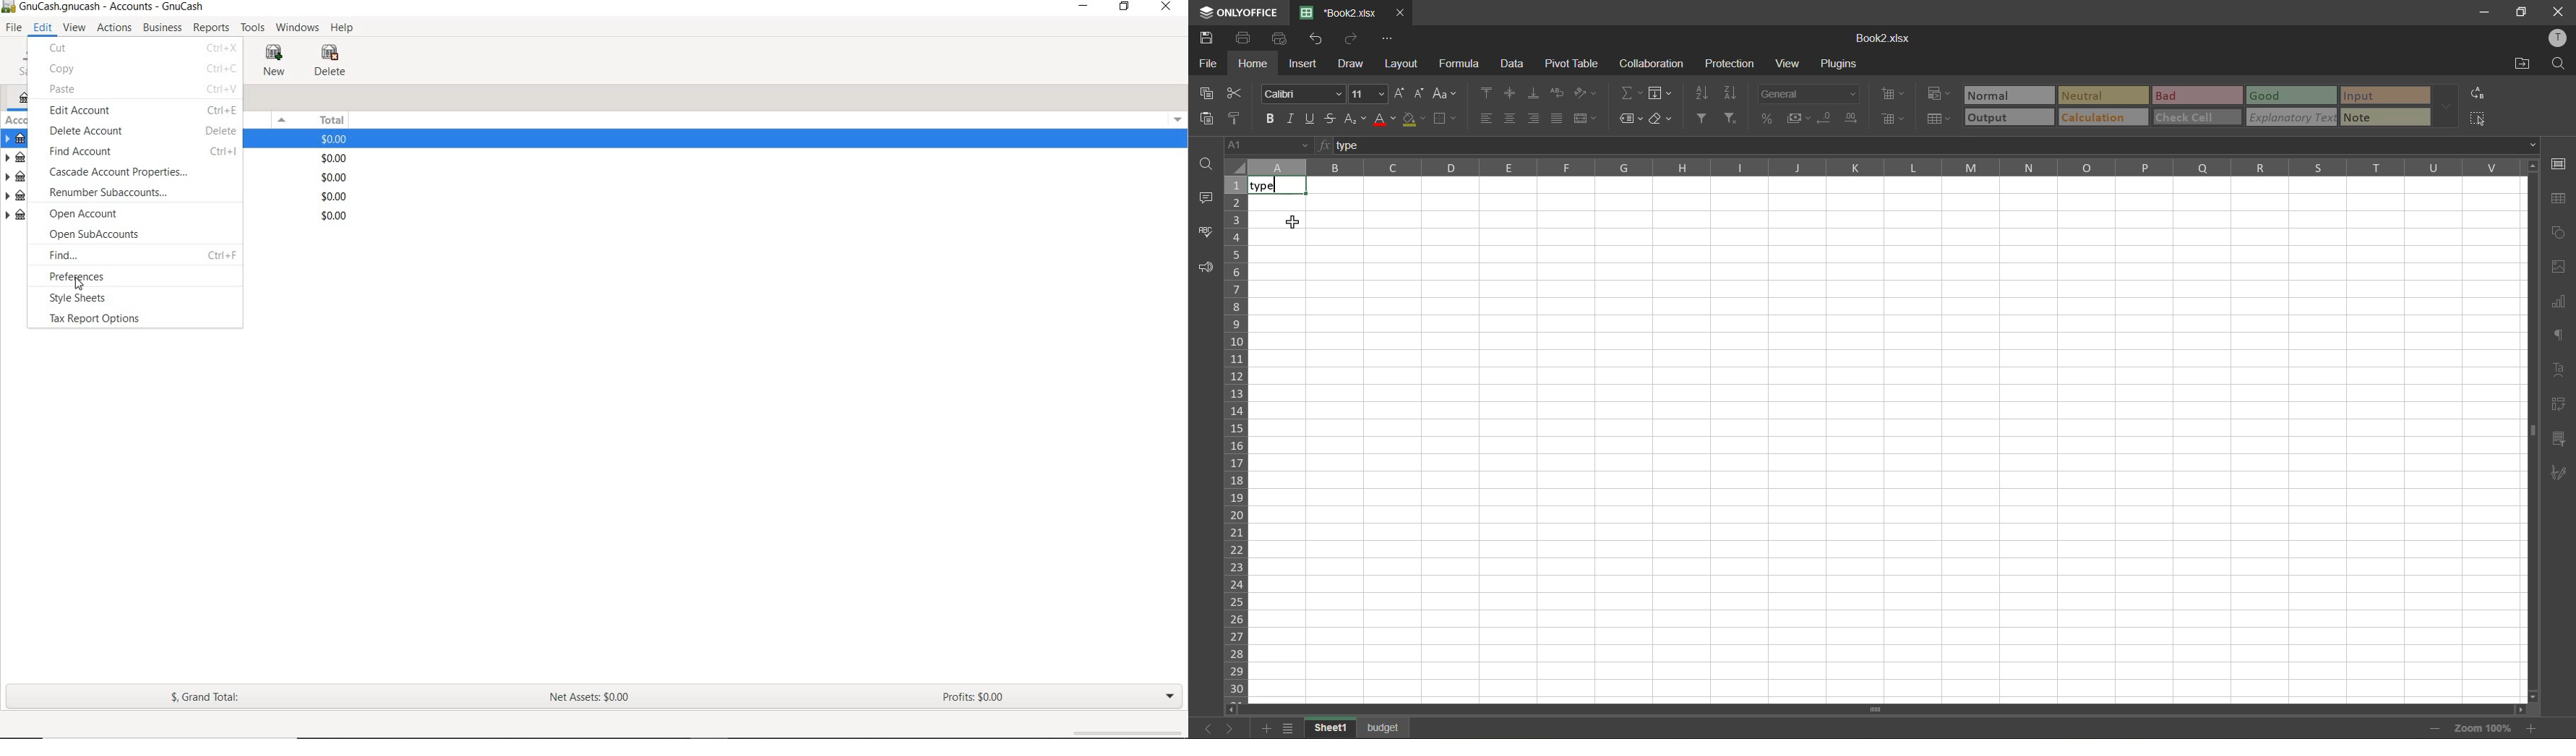 The width and height of the screenshot is (2576, 756). What do you see at coordinates (1735, 119) in the screenshot?
I see `clear  filter` at bounding box center [1735, 119].